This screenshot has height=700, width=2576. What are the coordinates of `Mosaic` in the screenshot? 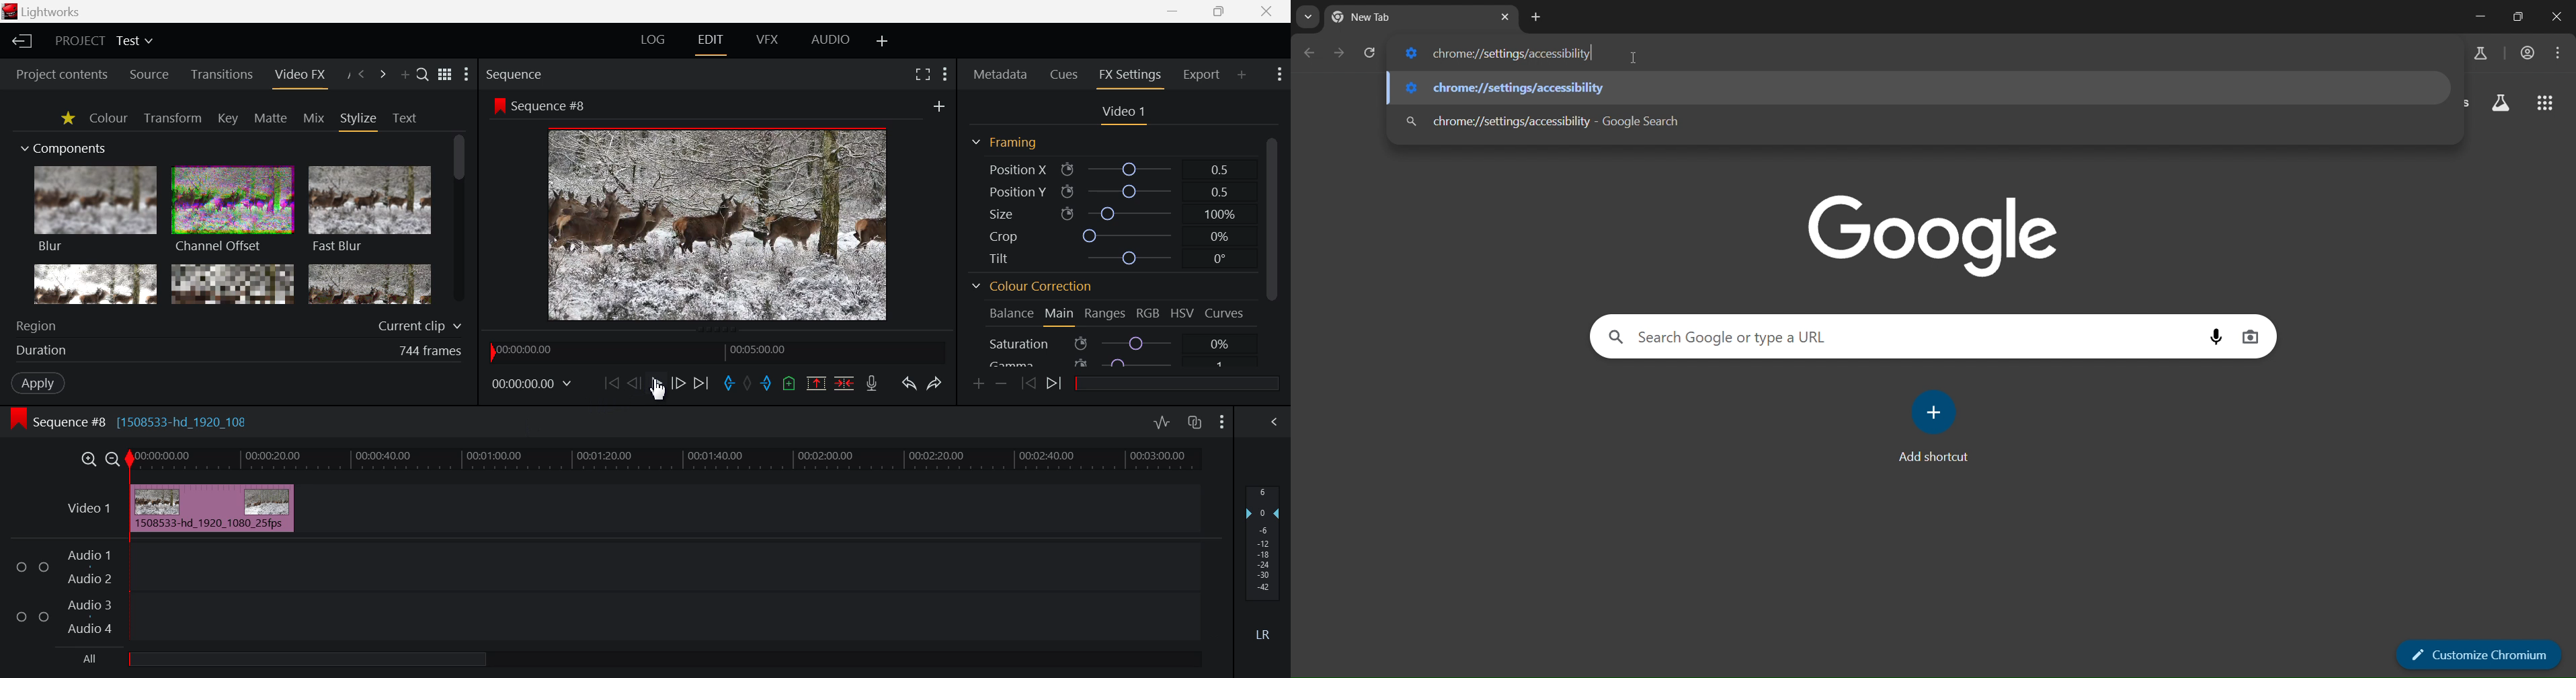 It's located at (231, 284).